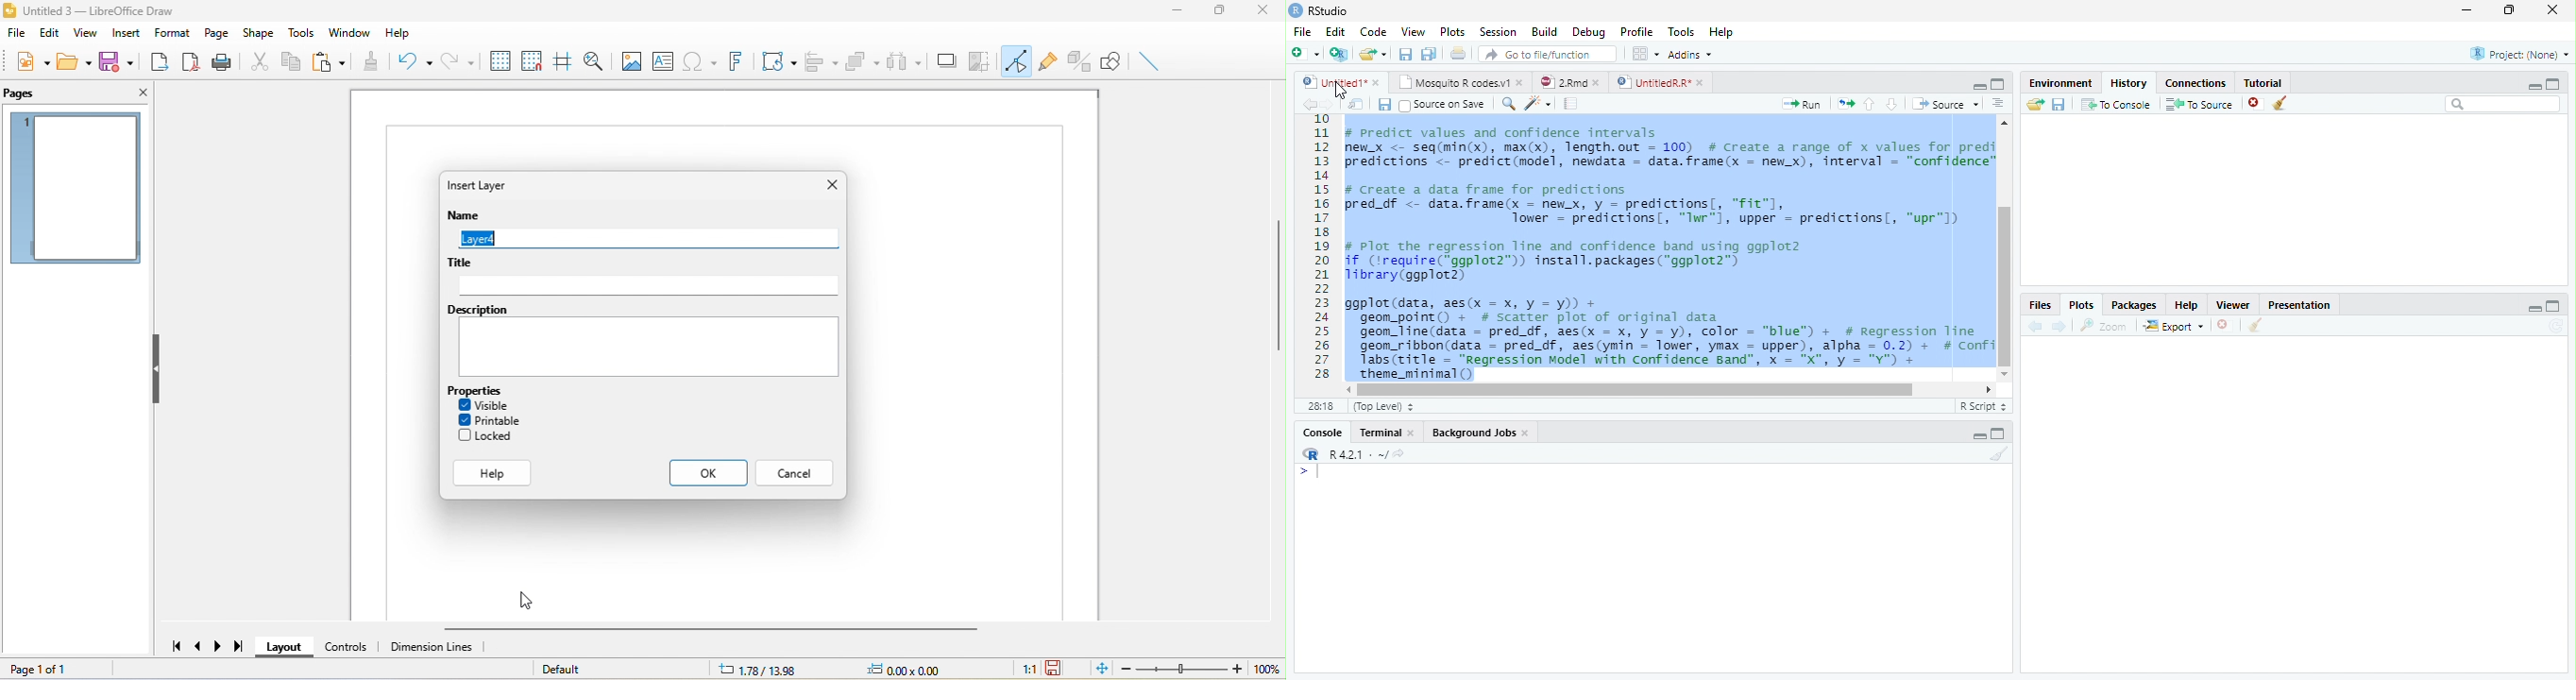 The width and height of the screenshot is (2576, 700). I want to click on Cursor, so click(1322, 470).